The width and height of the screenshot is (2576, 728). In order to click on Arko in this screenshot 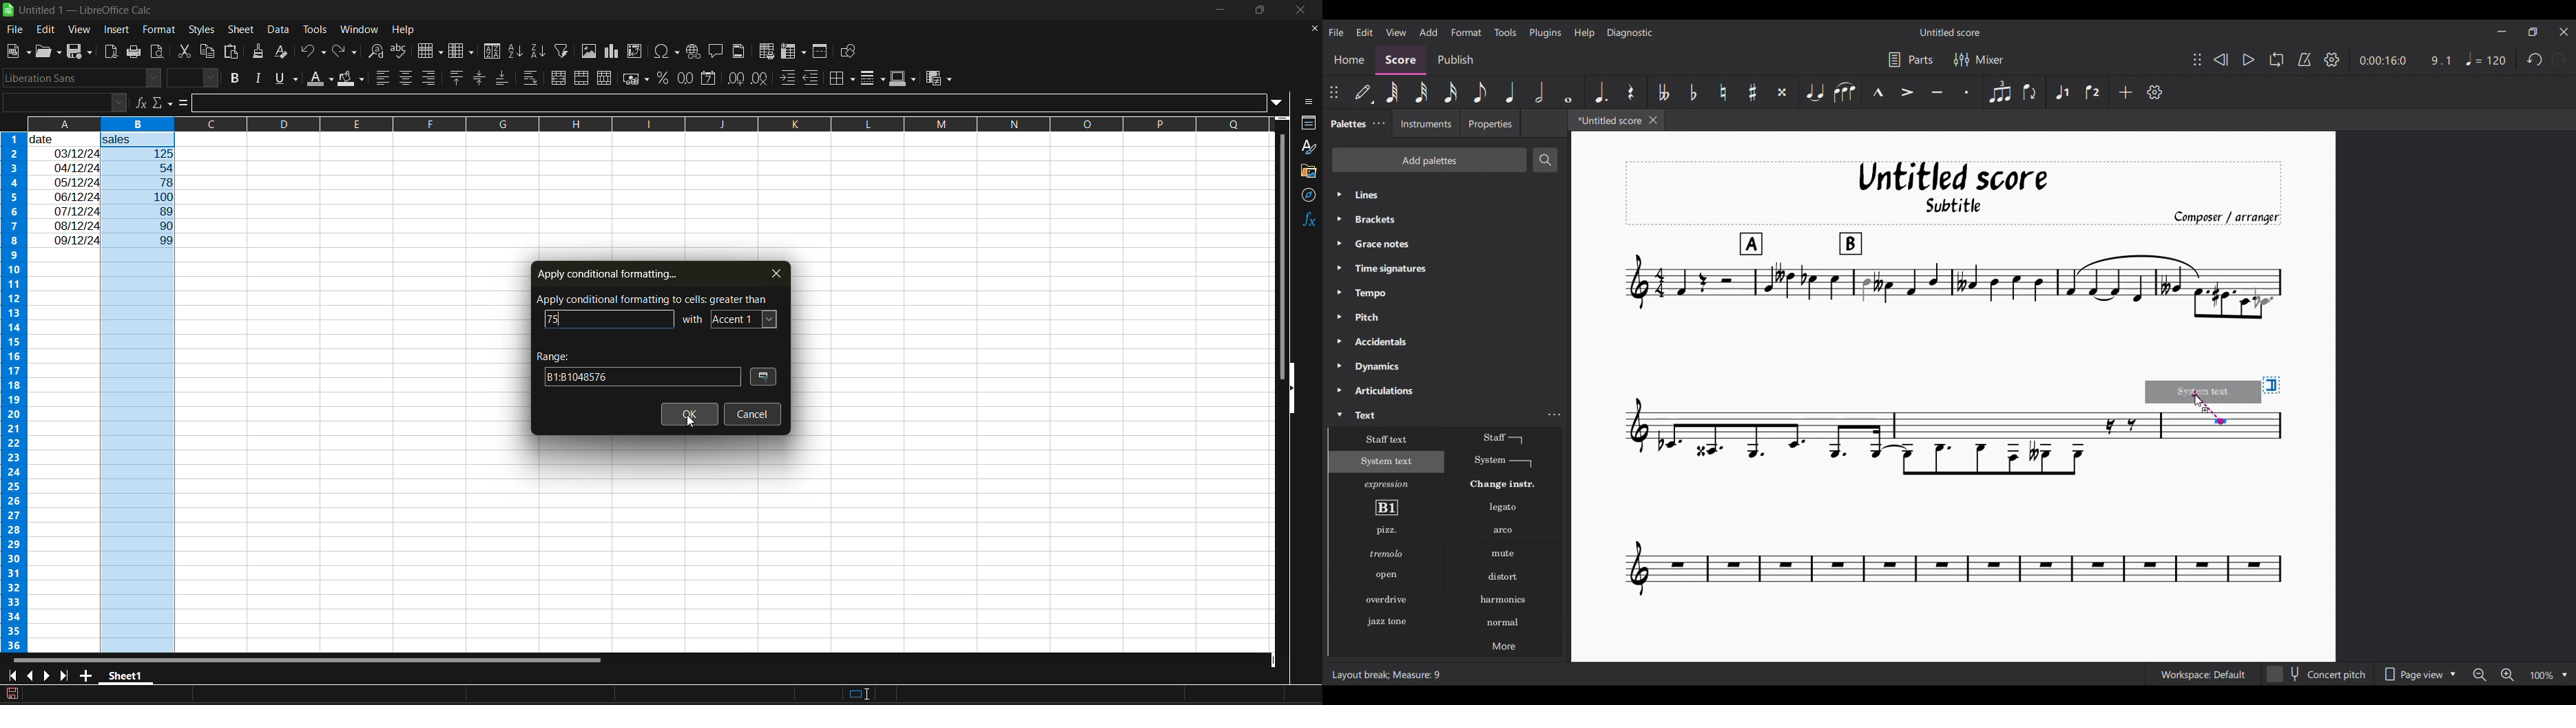, I will do `click(1503, 531)`.